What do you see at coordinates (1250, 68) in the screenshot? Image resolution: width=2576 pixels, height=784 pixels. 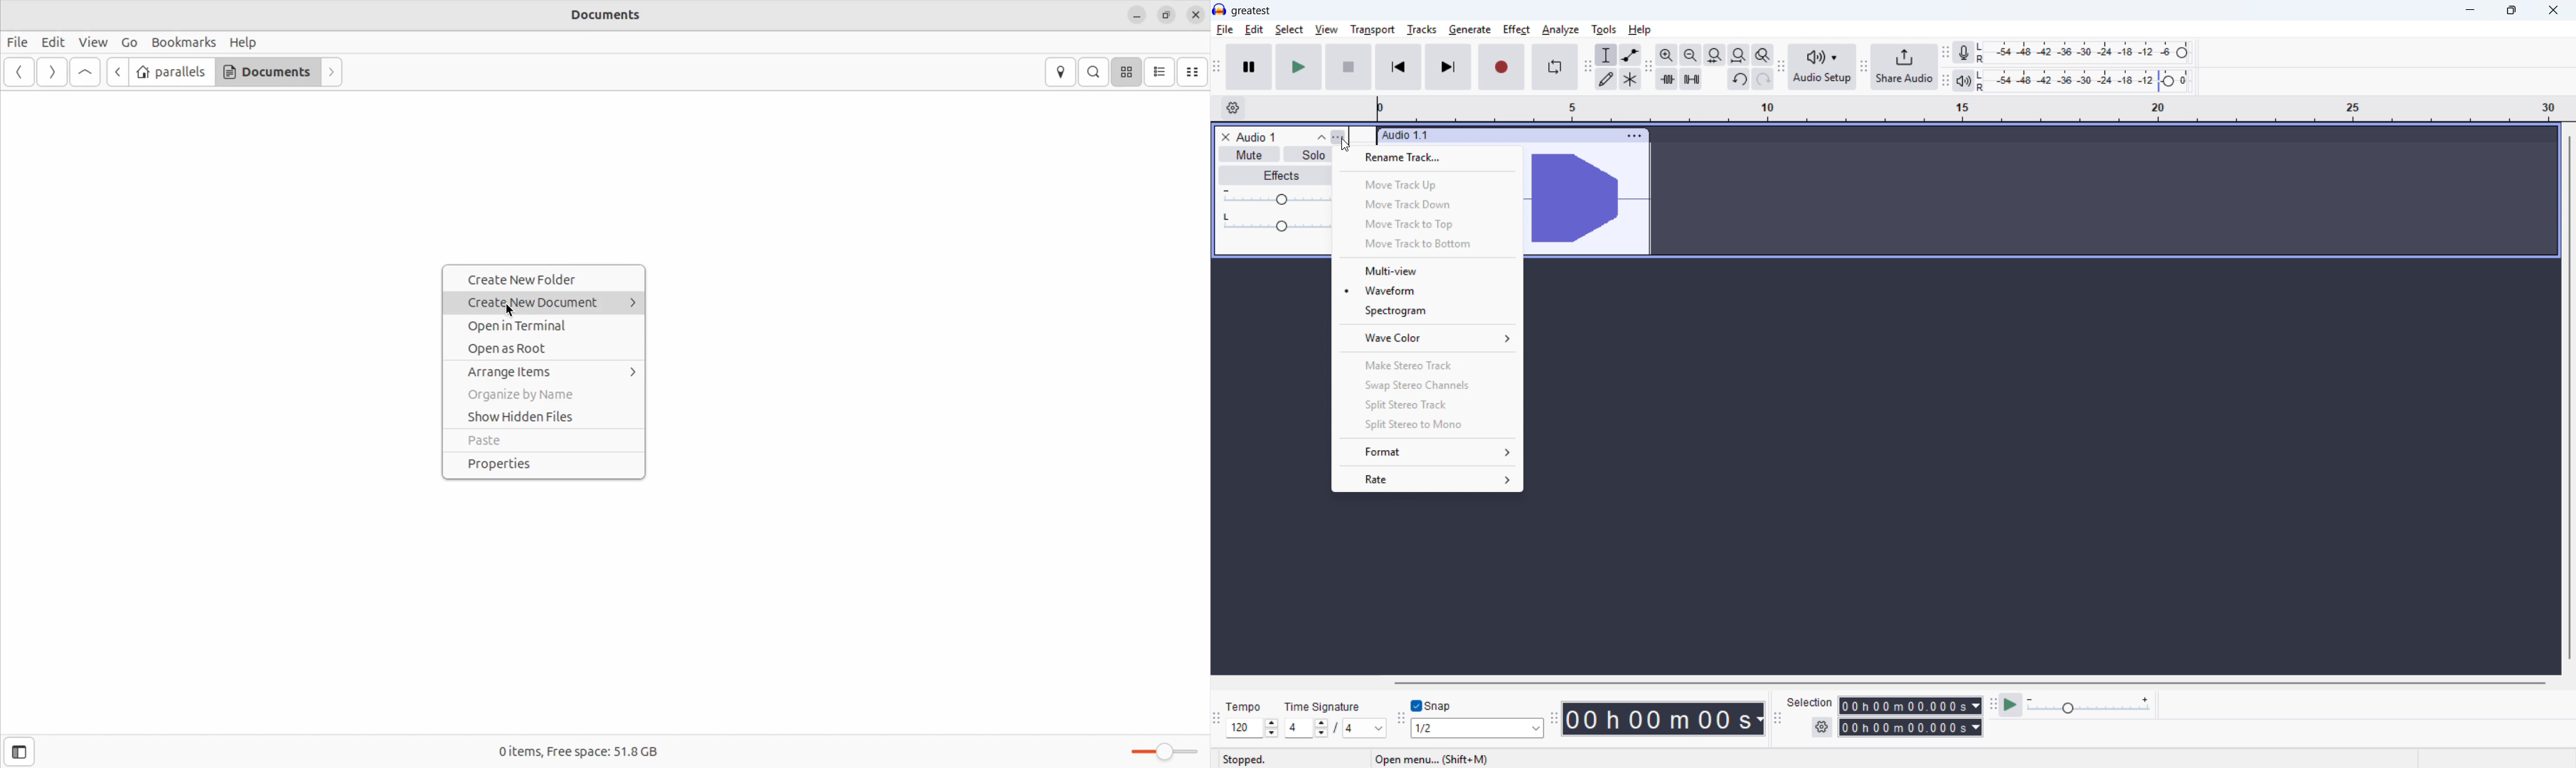 I see `pause` at bounding box center [1250, 68].